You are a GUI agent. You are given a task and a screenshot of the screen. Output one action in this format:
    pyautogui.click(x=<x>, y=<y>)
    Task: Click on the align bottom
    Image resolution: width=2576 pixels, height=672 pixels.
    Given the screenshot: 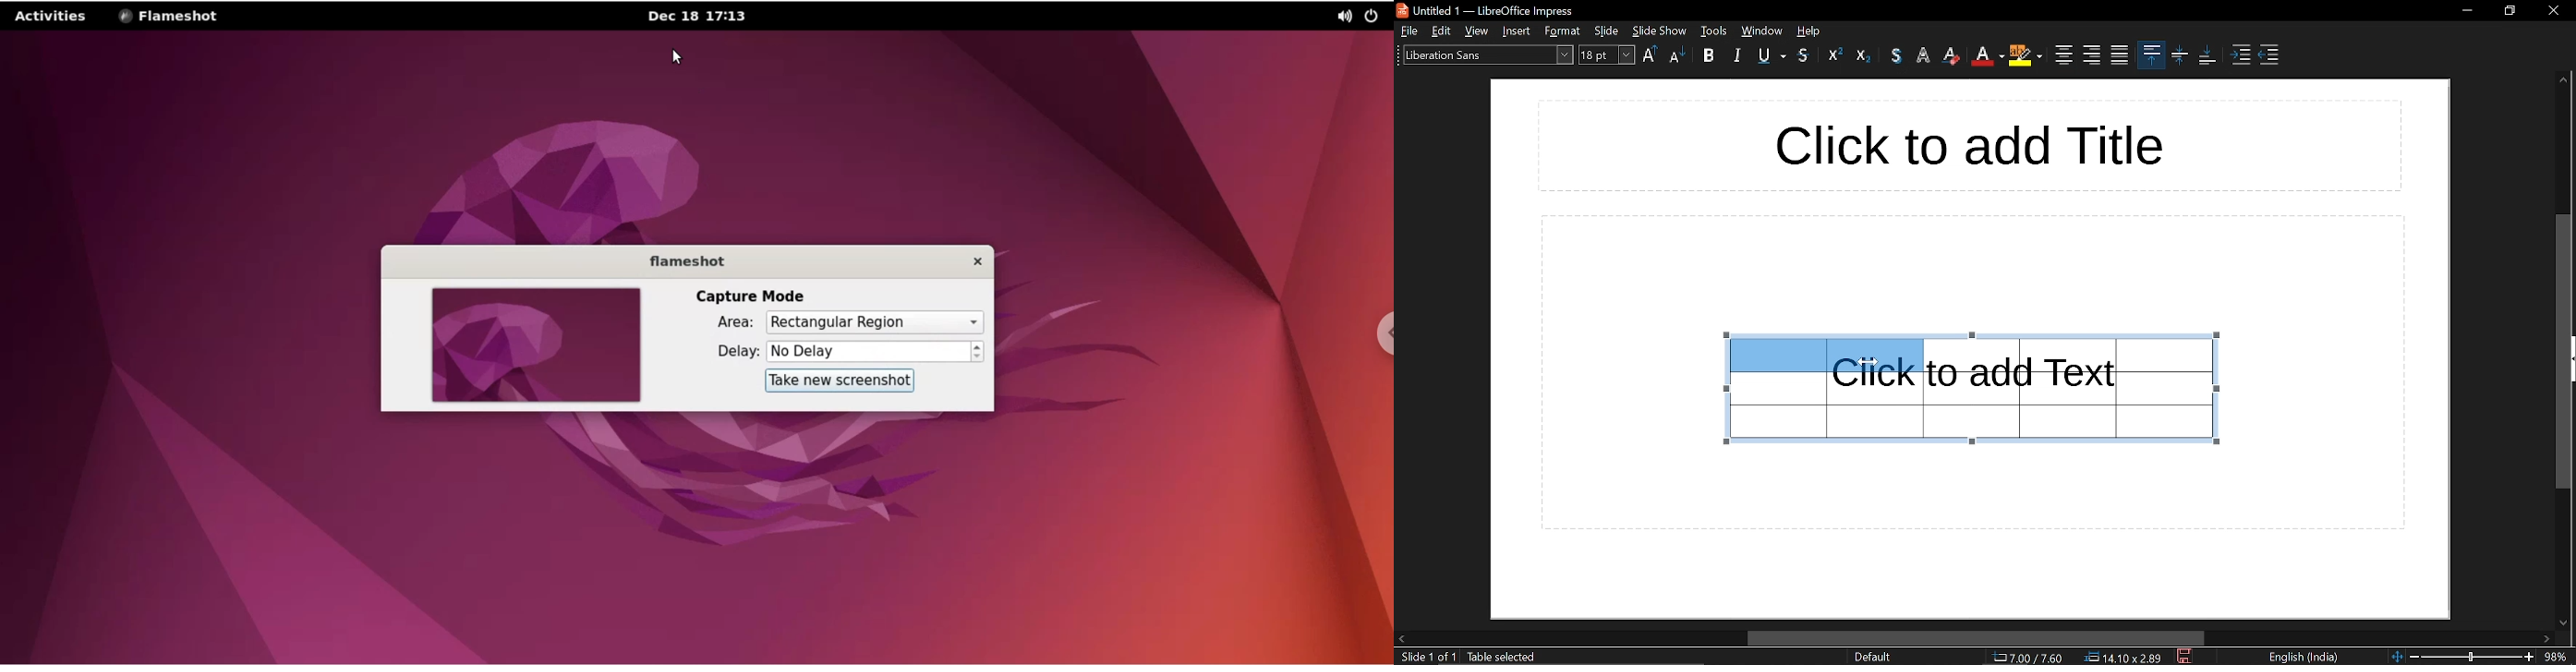 What is the action you would take?
    pyautogui.click(x=2207, y=55)
    